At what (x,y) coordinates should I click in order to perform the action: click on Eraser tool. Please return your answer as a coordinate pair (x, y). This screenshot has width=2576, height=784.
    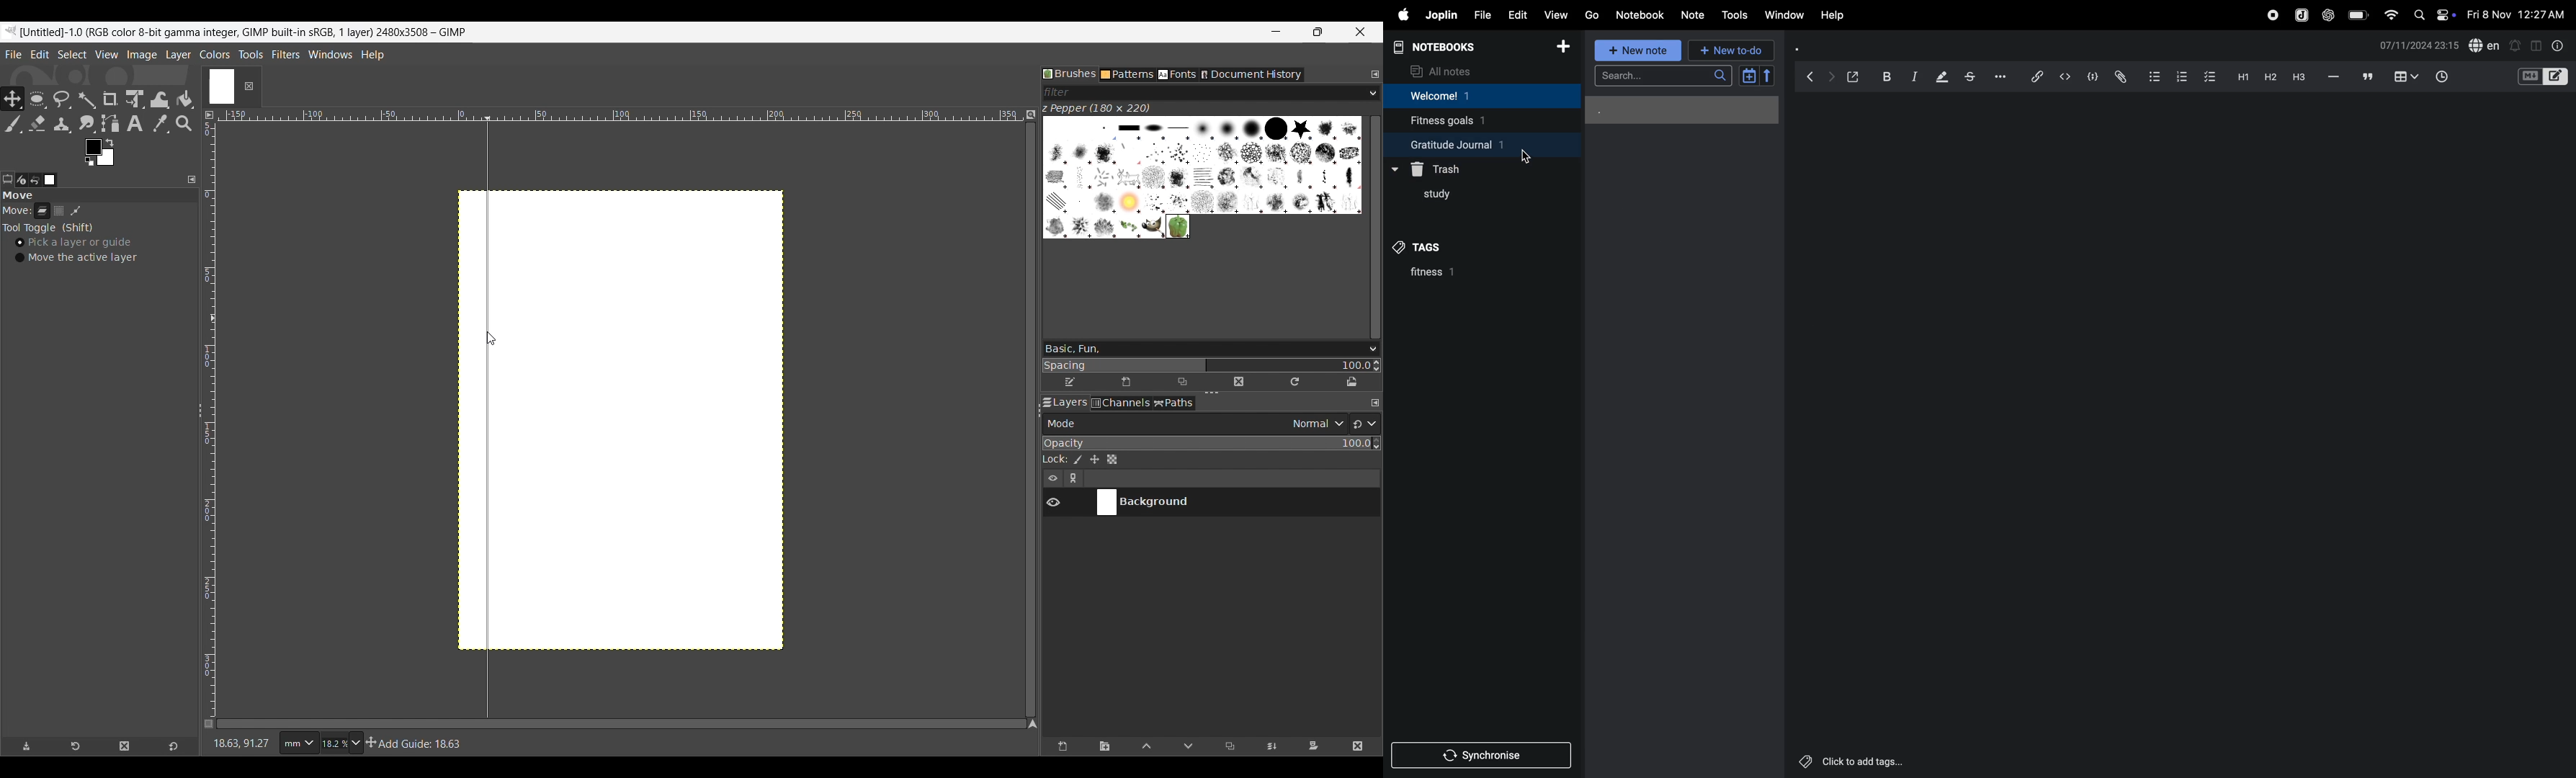
    Looking at the image, I should click on (36, 124).